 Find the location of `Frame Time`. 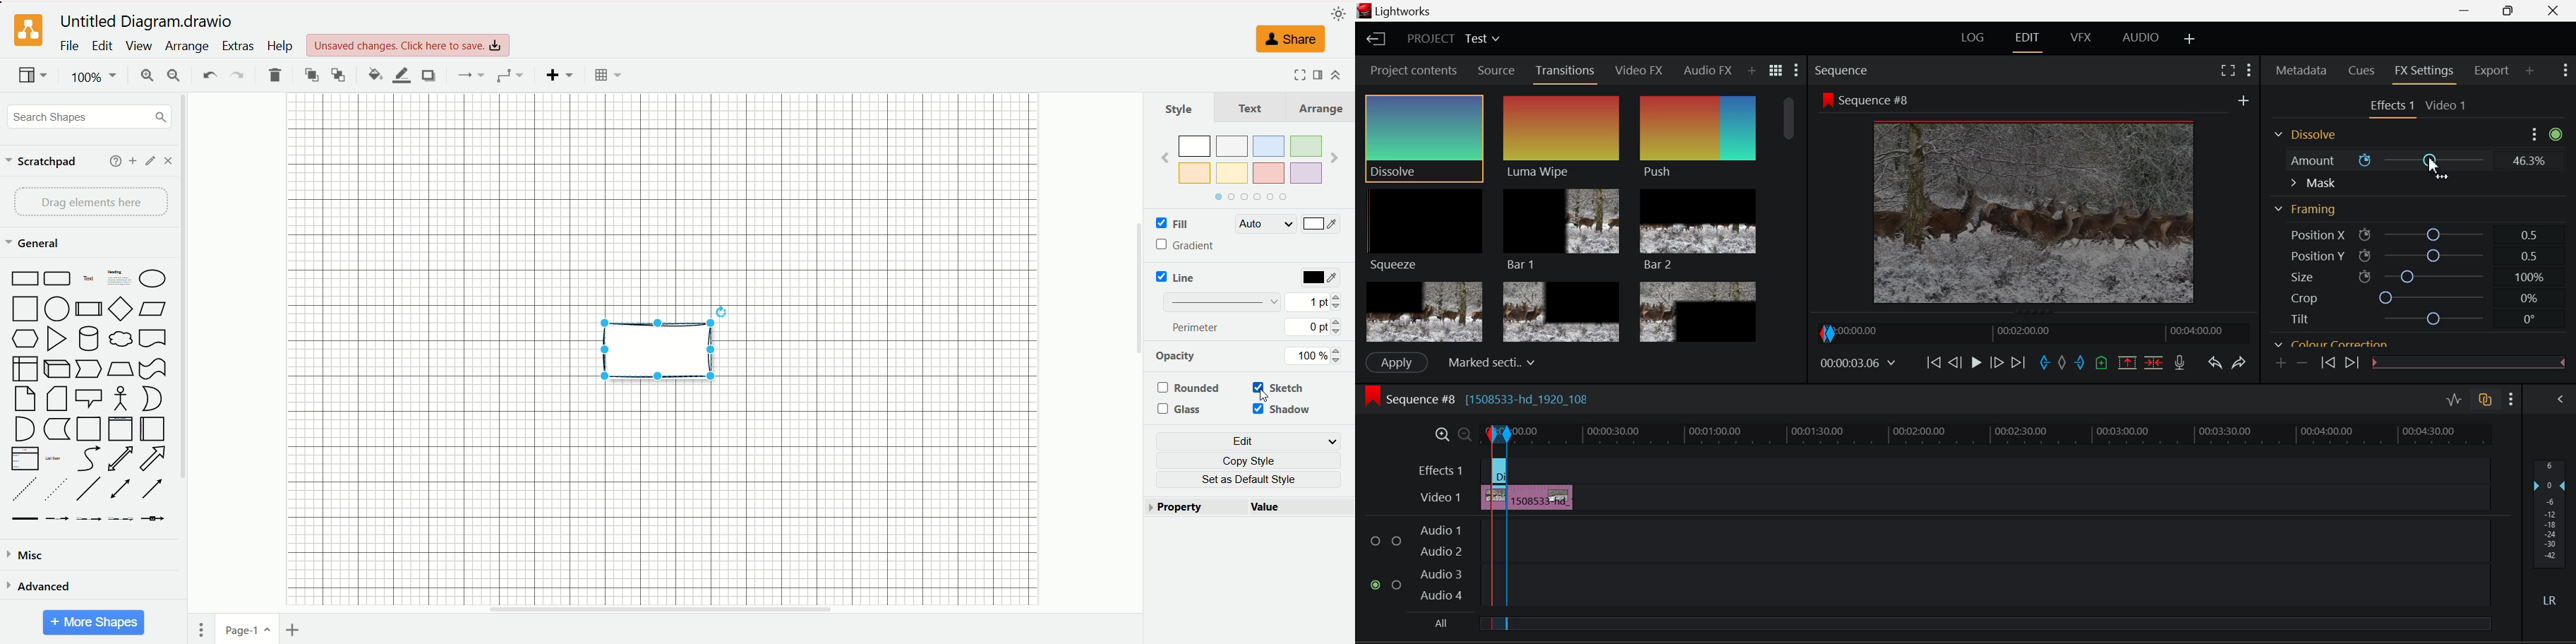

Frame Time is located at coordinates (1857, 363).